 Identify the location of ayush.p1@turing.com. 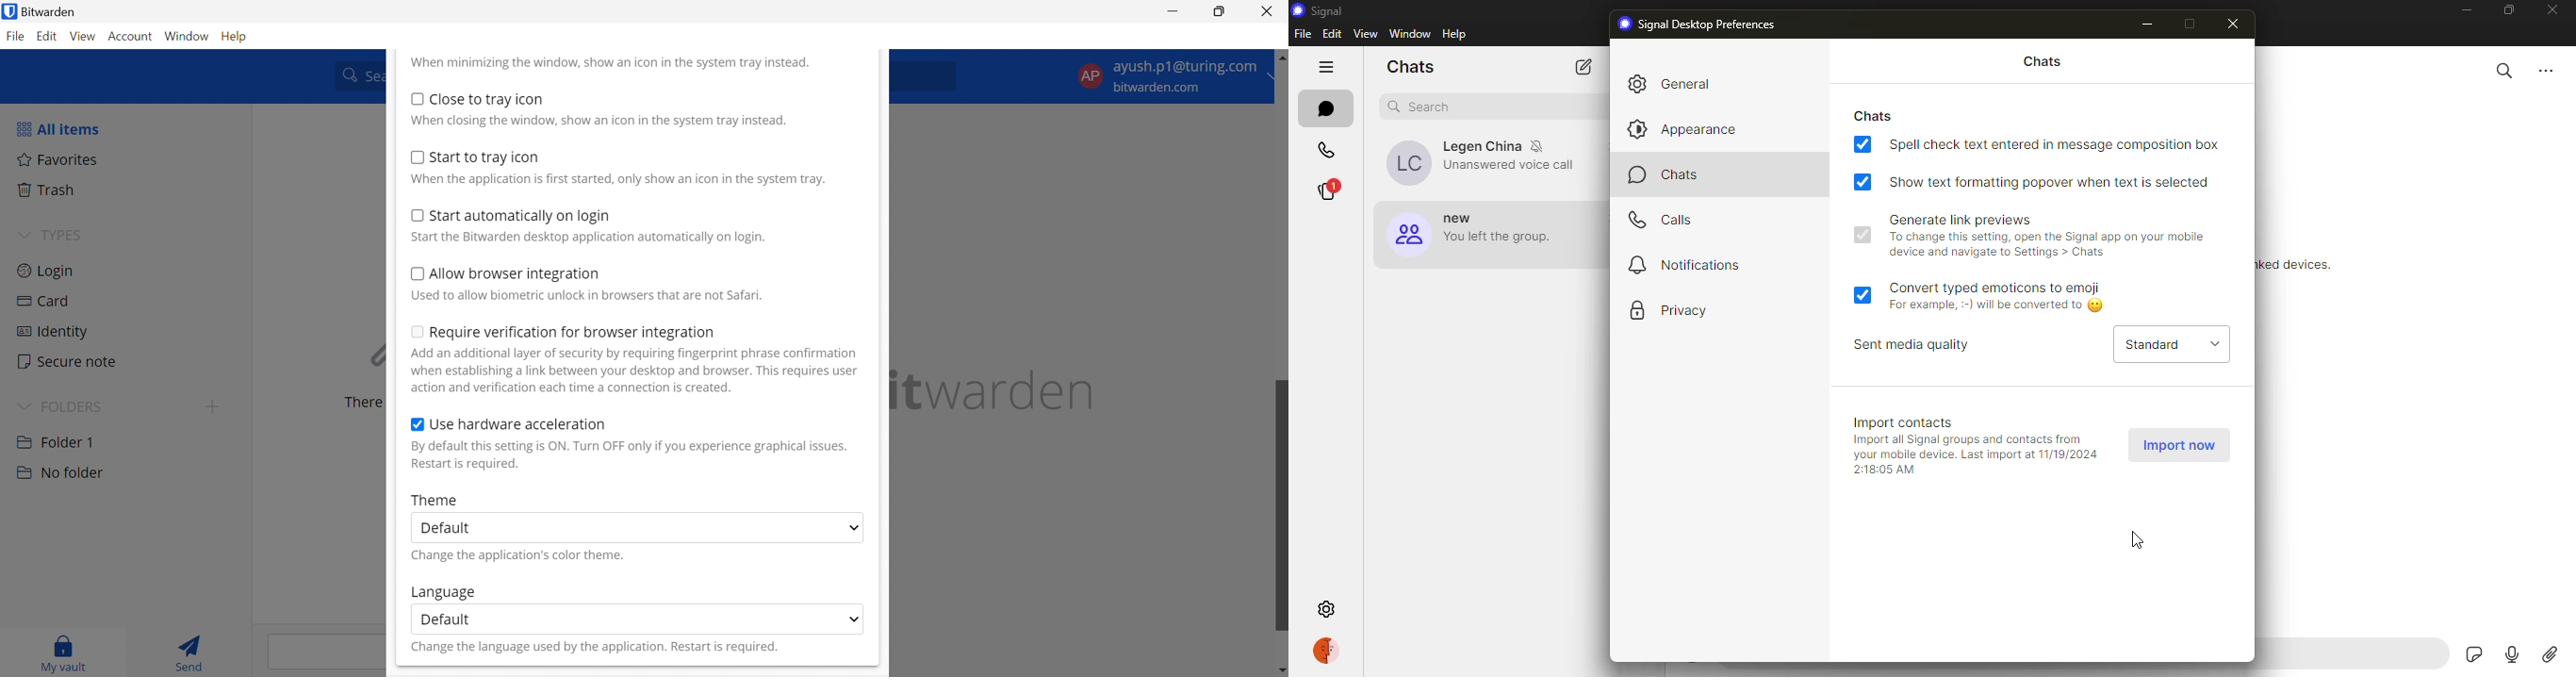
(1185, 69).